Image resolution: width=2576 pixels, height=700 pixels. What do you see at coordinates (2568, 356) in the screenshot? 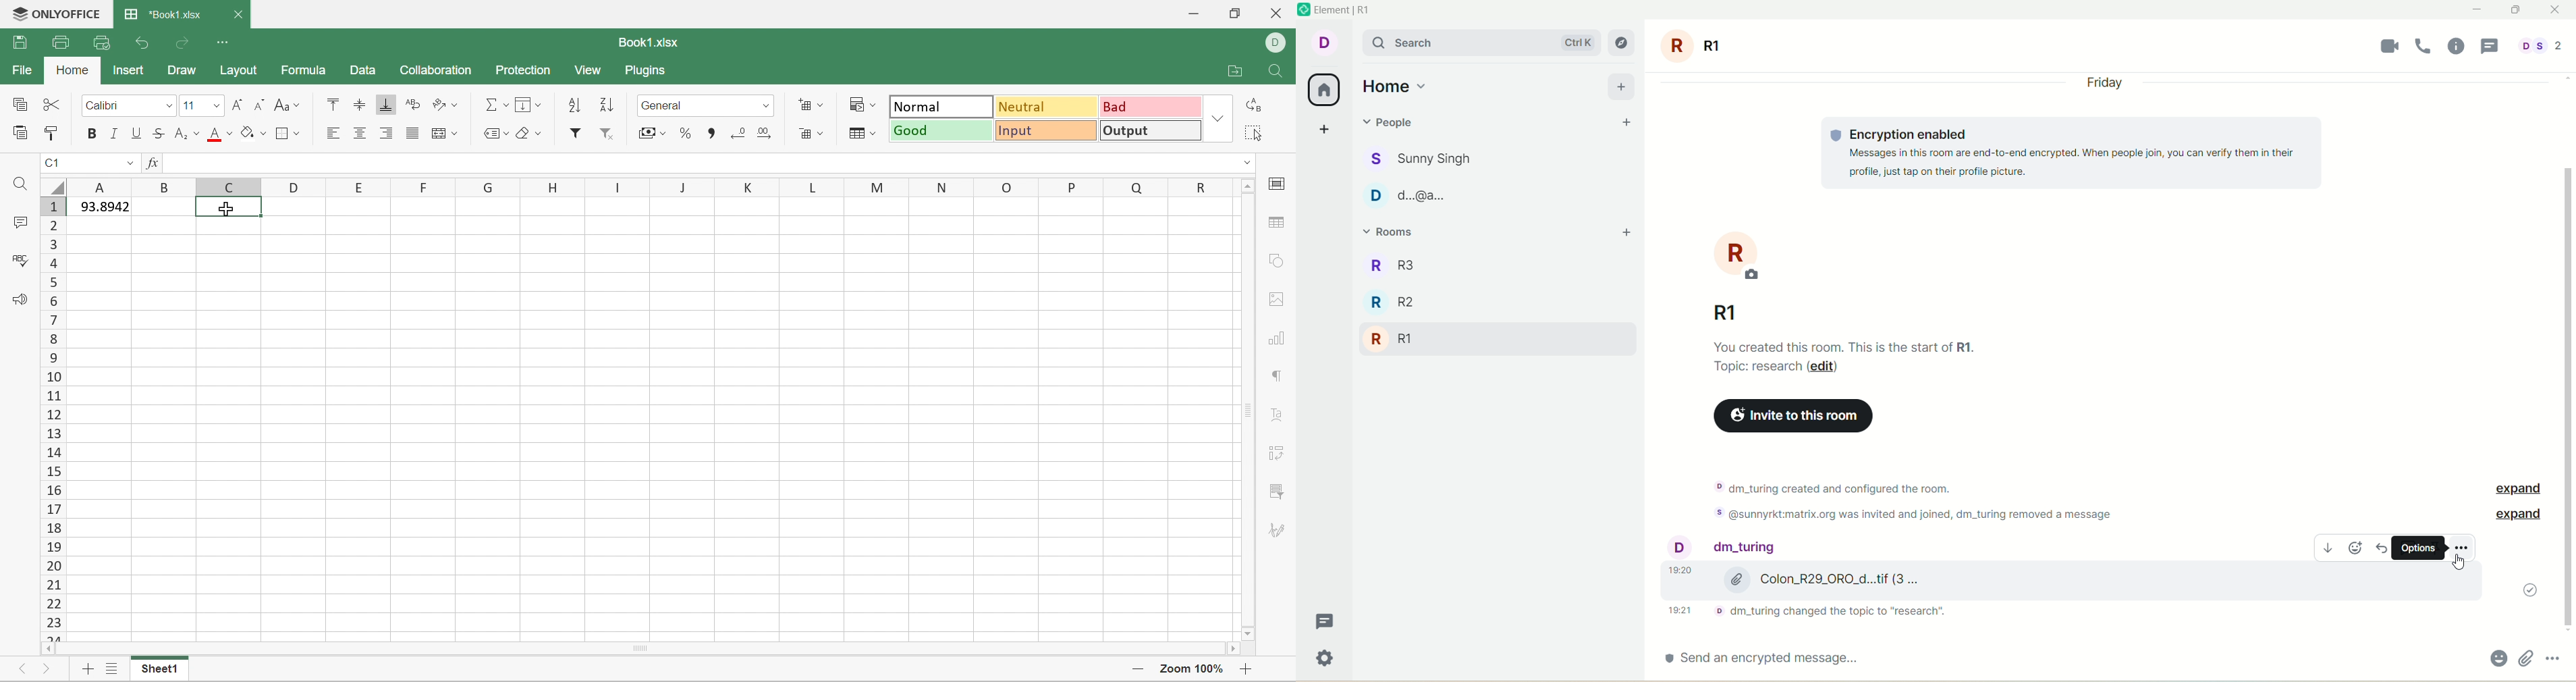
I see `vertical scroll bar` at bounding box center [2568, 356].